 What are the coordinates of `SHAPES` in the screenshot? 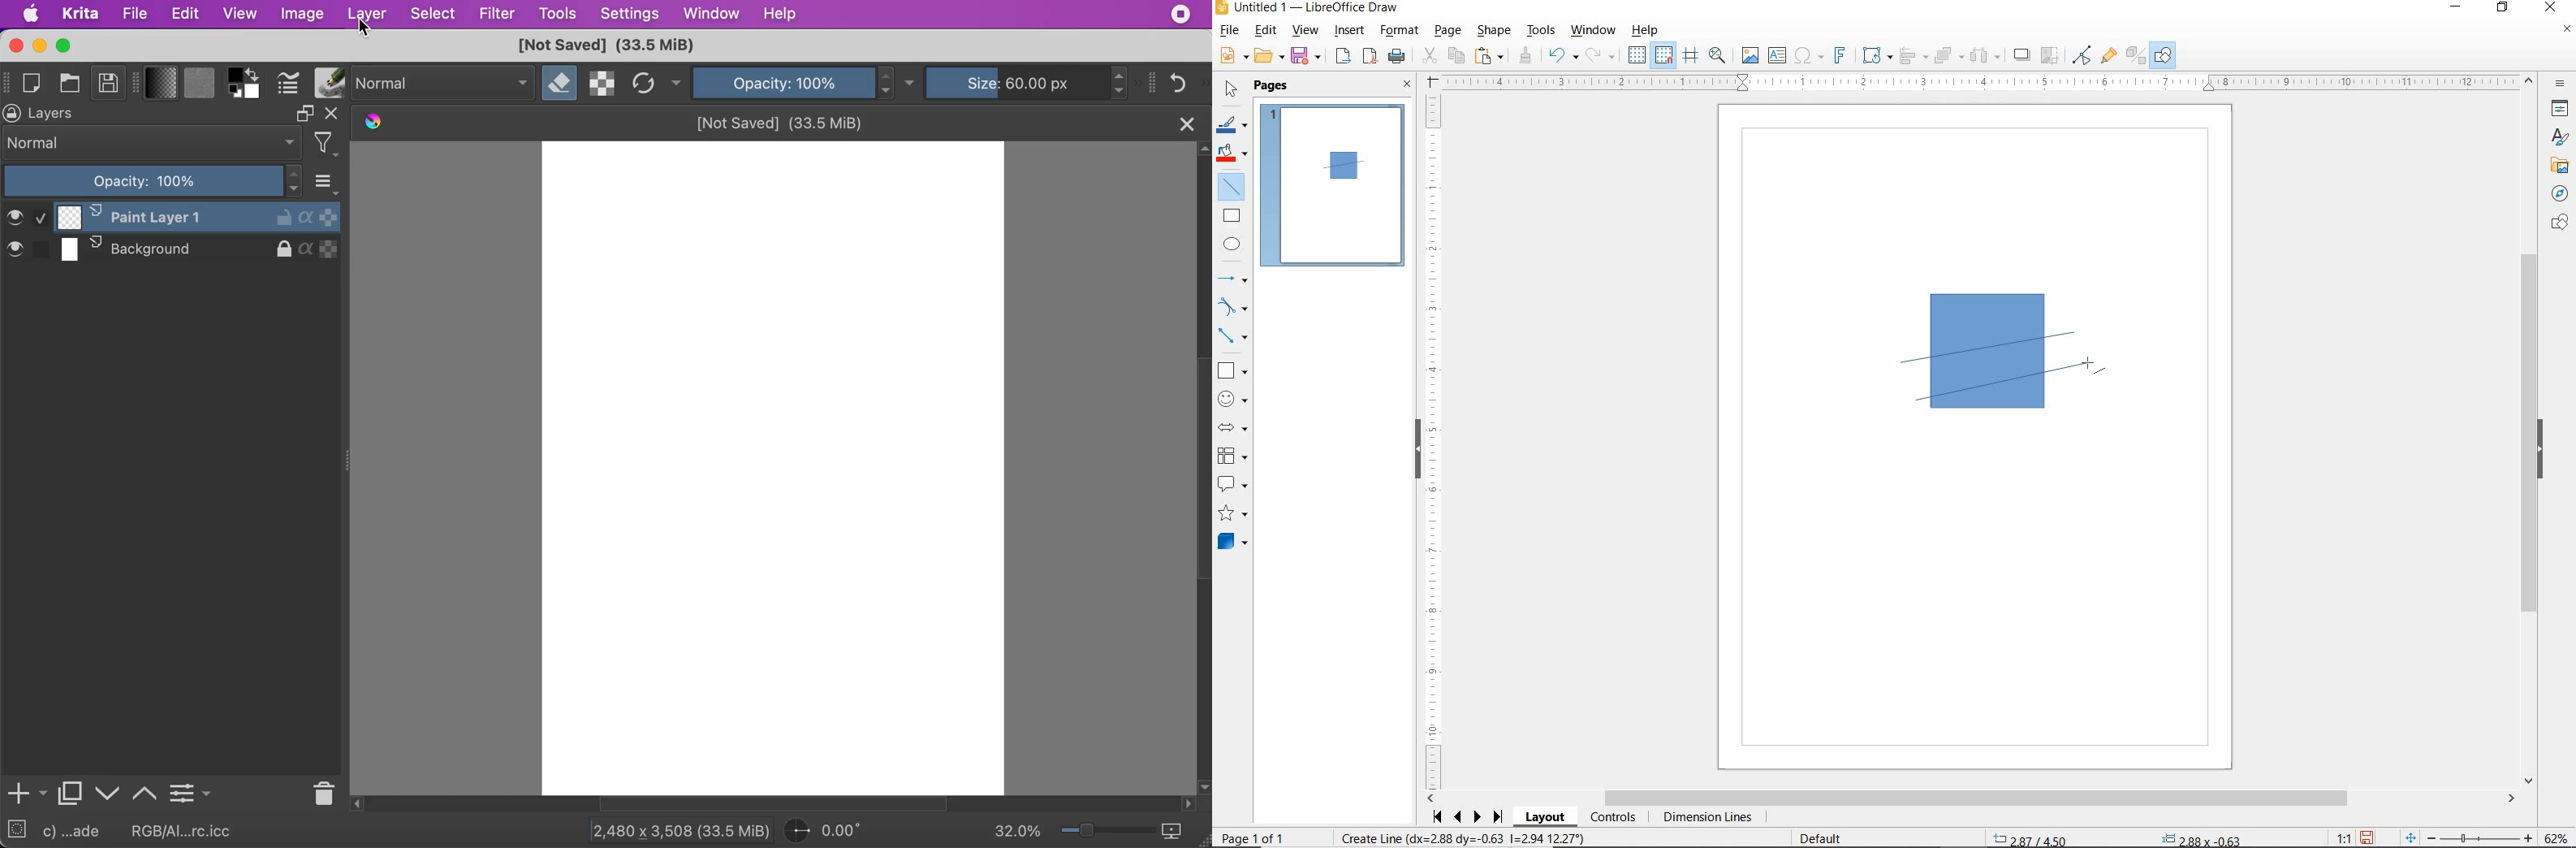 It's located at (2557, 223).